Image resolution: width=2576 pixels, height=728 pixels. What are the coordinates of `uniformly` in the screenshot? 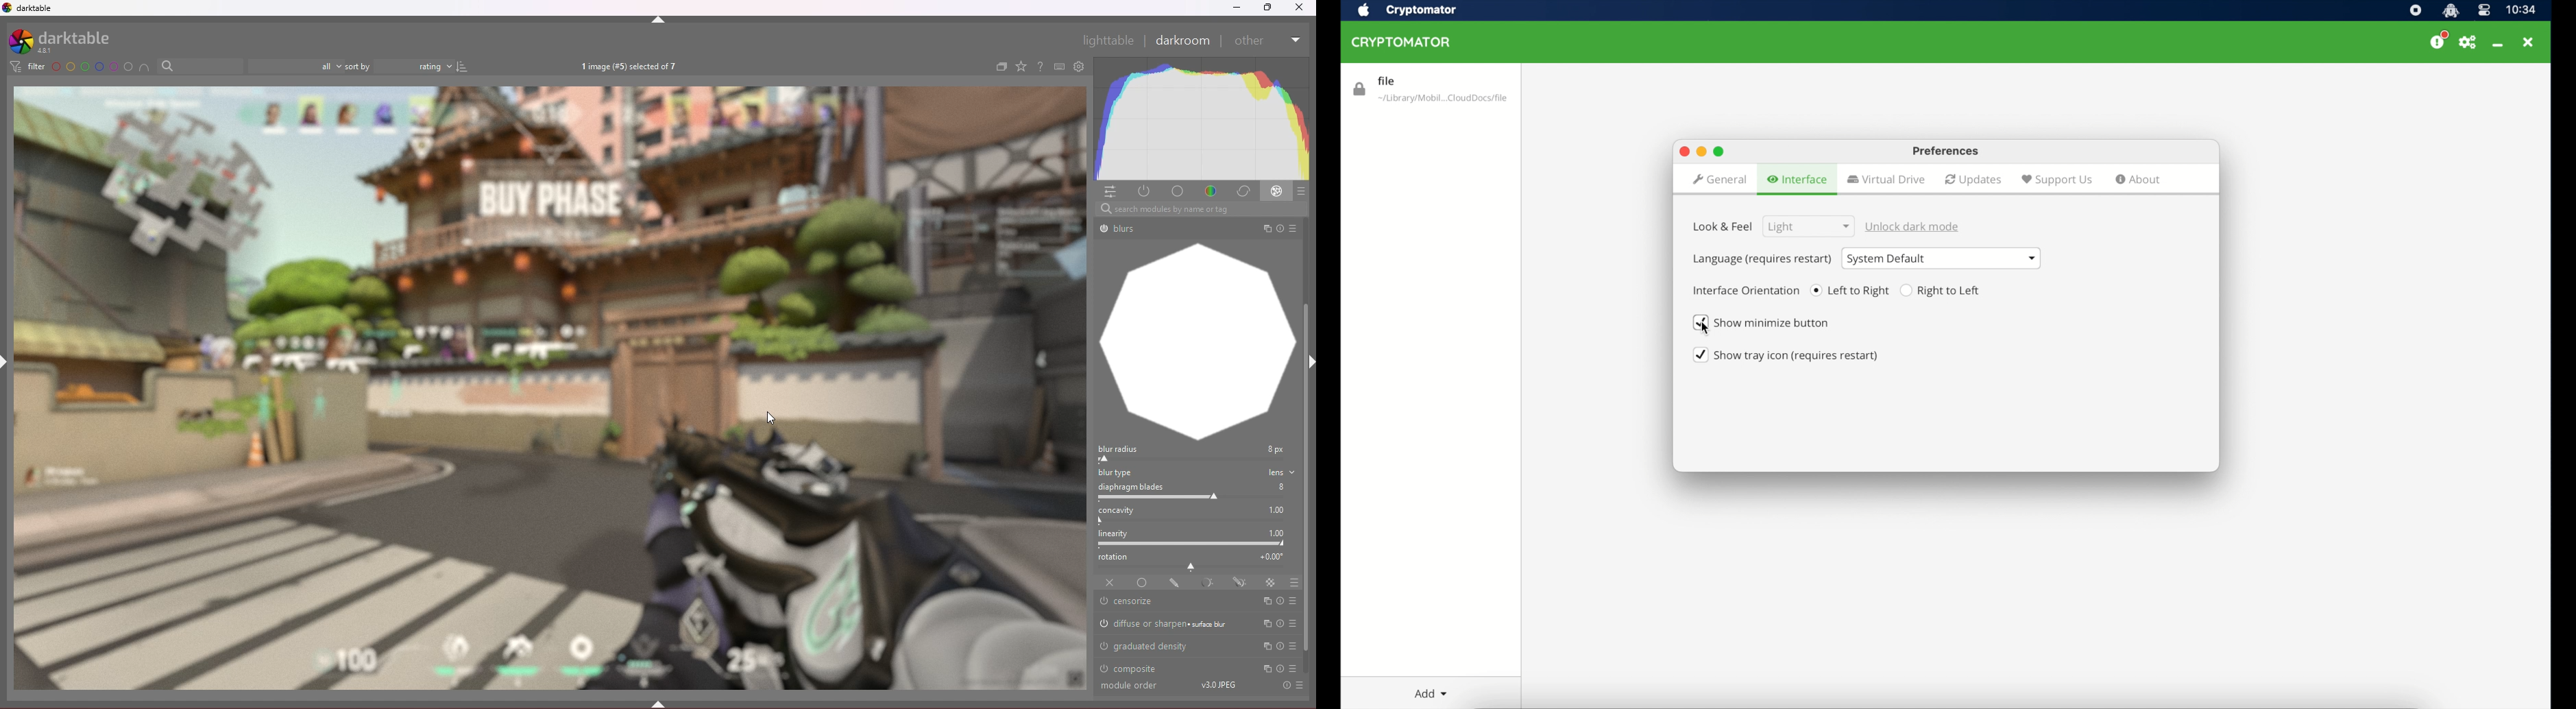 It's located at (1142, 583).